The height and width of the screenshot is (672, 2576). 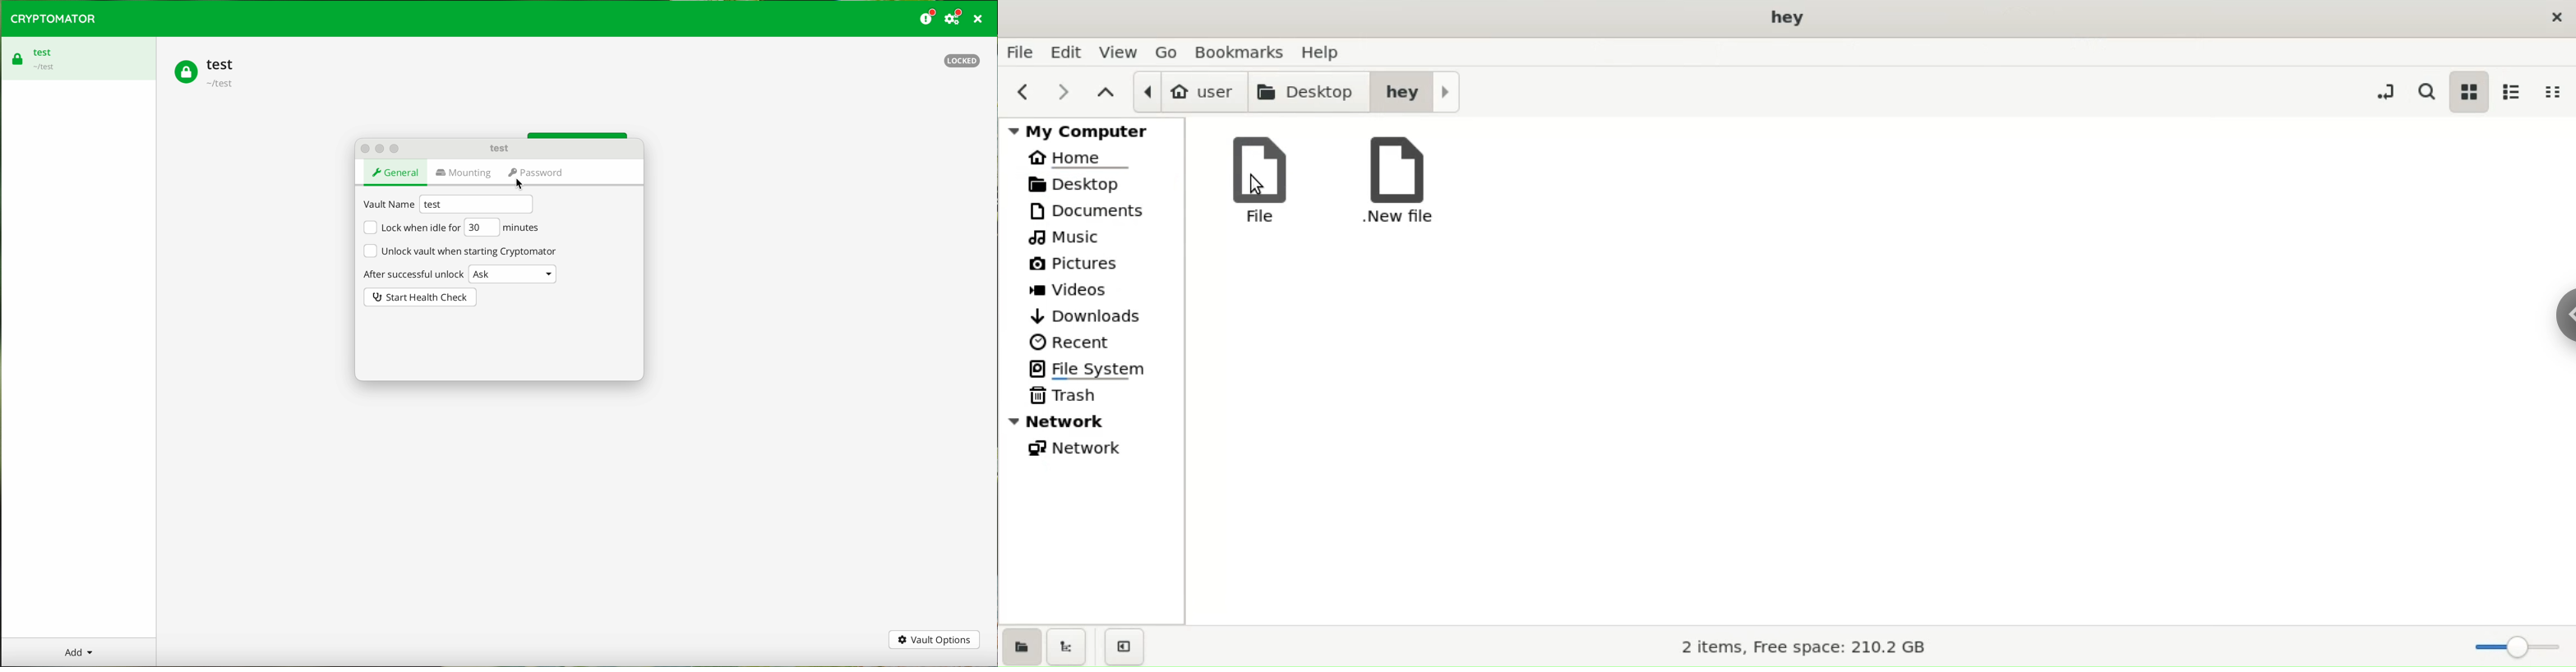 I want to click on close program, so click(x=980, y=19).